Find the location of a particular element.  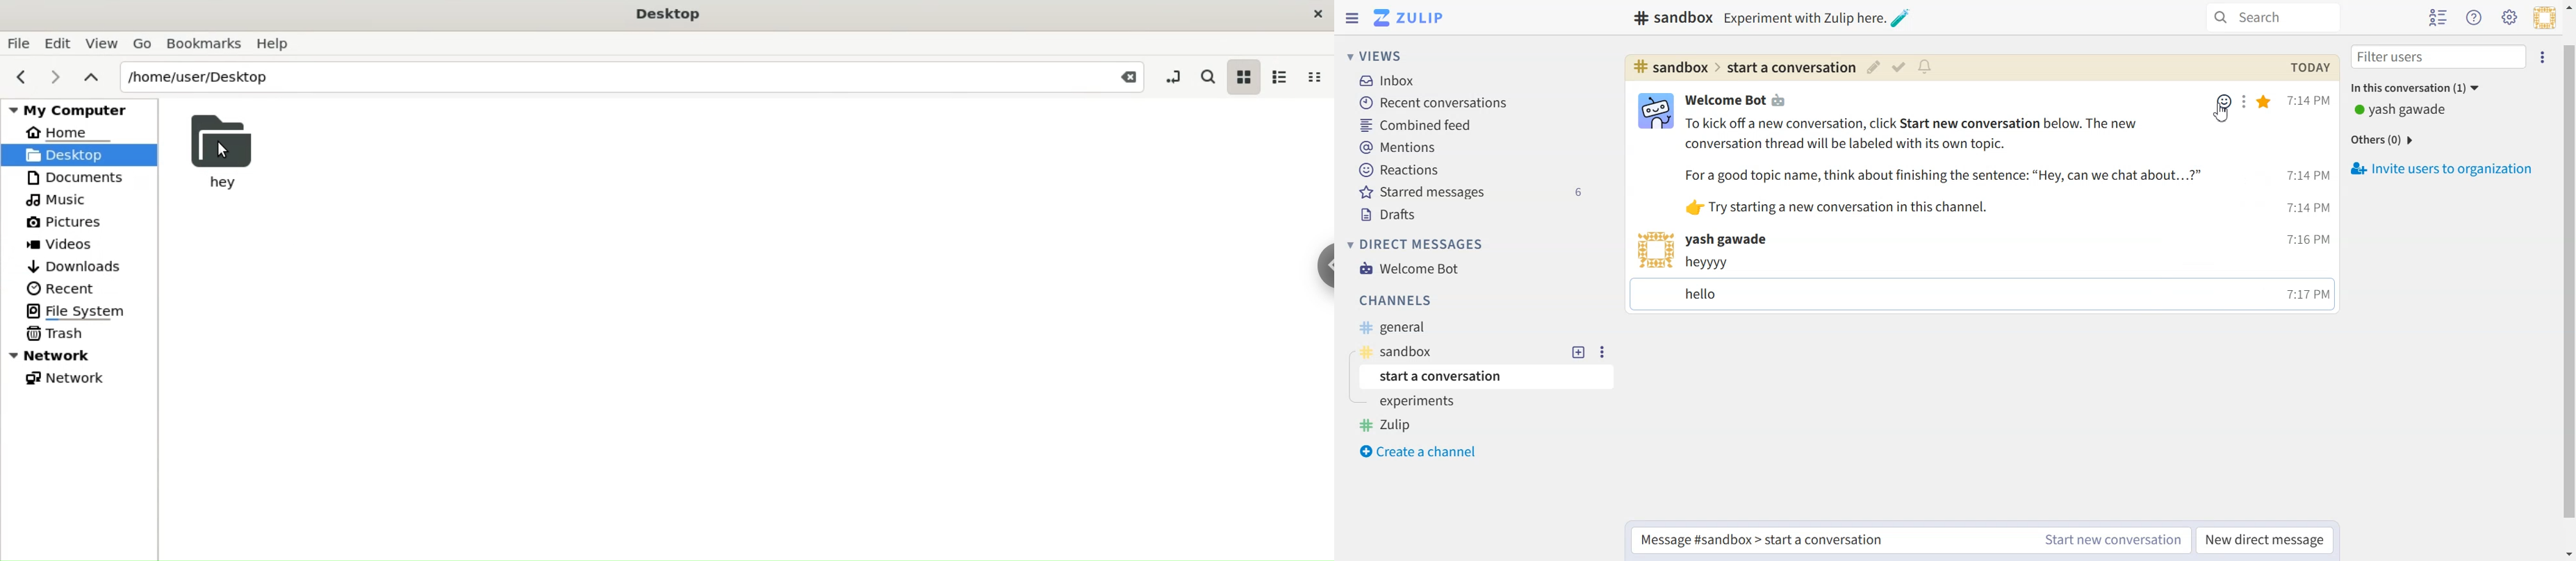

 is located at coordinates (1819, 17).